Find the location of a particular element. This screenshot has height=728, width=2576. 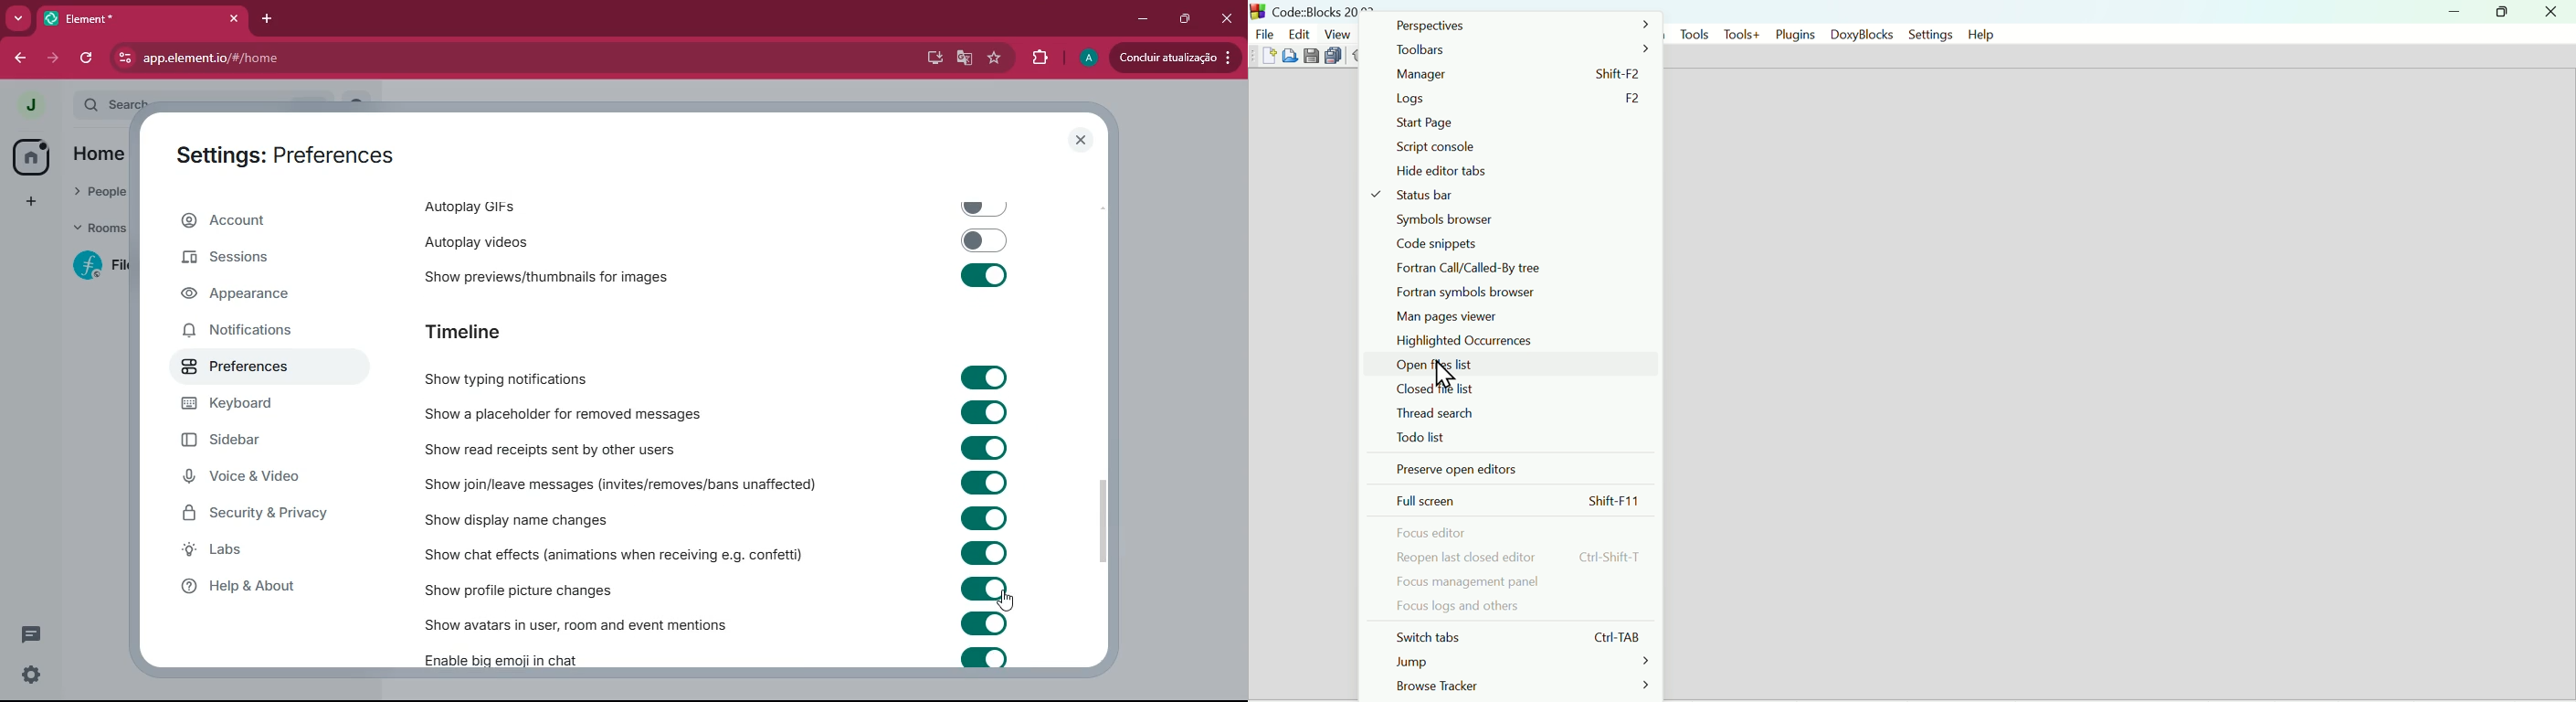

Focus management panel is located at coordinates (1517, 581).